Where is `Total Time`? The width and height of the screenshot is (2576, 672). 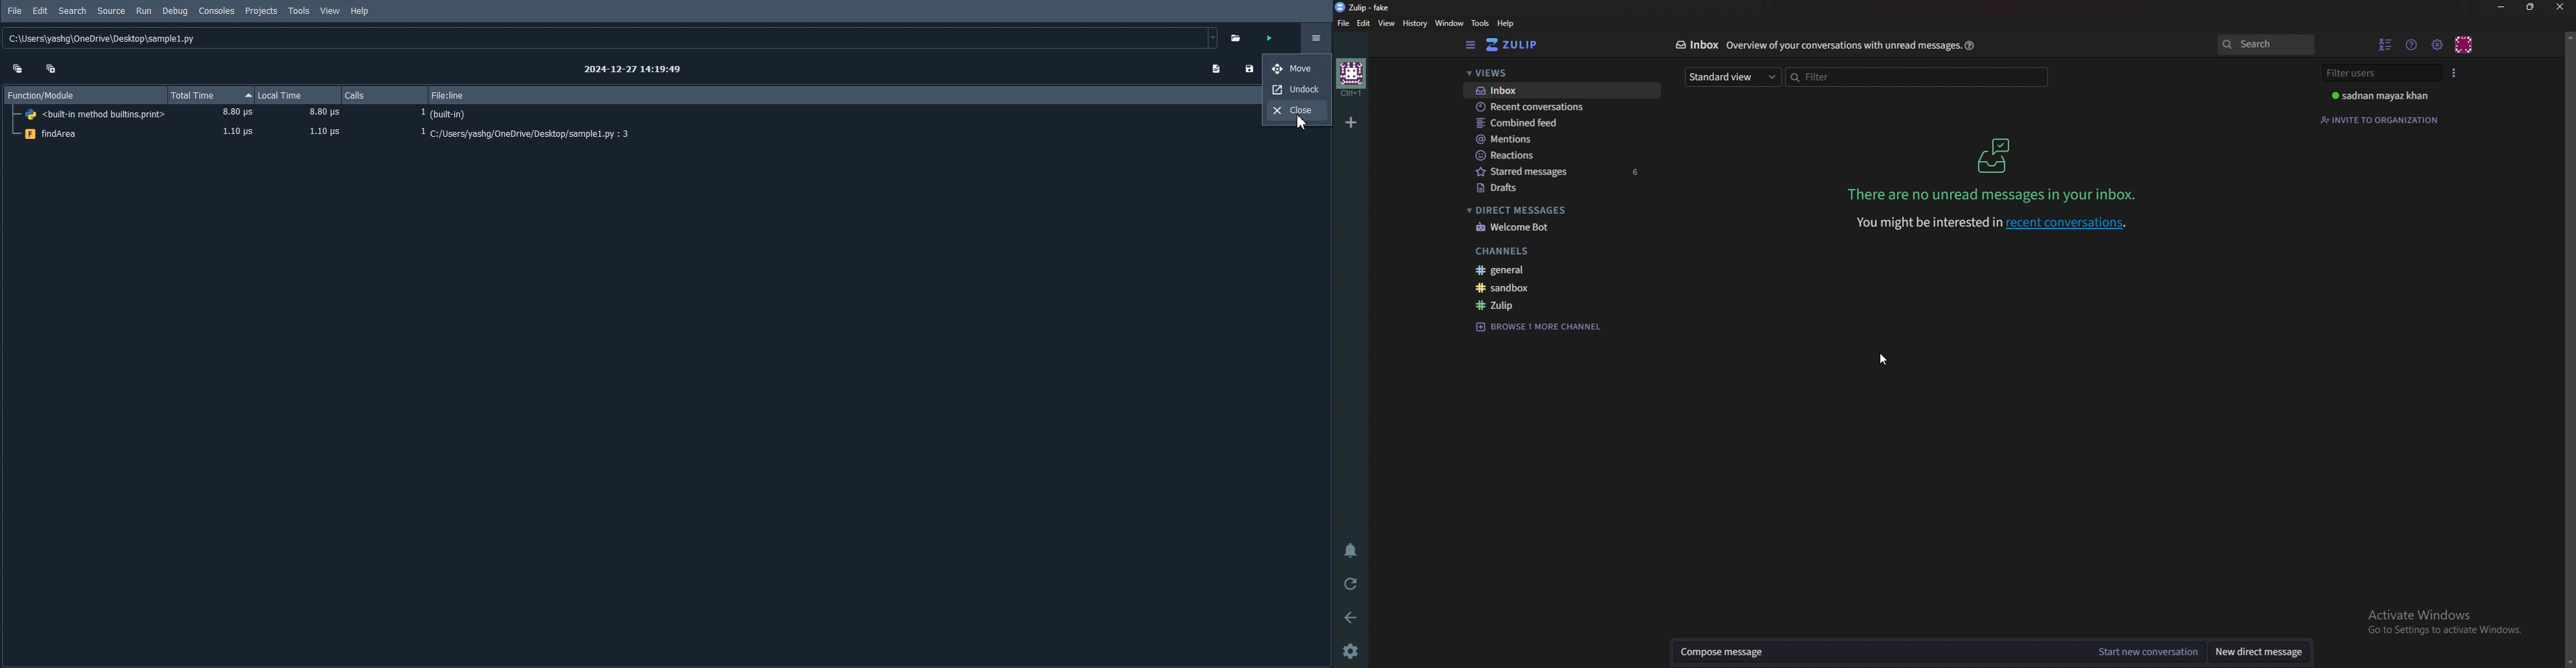
Total Time is located at coordinates (210, 95).